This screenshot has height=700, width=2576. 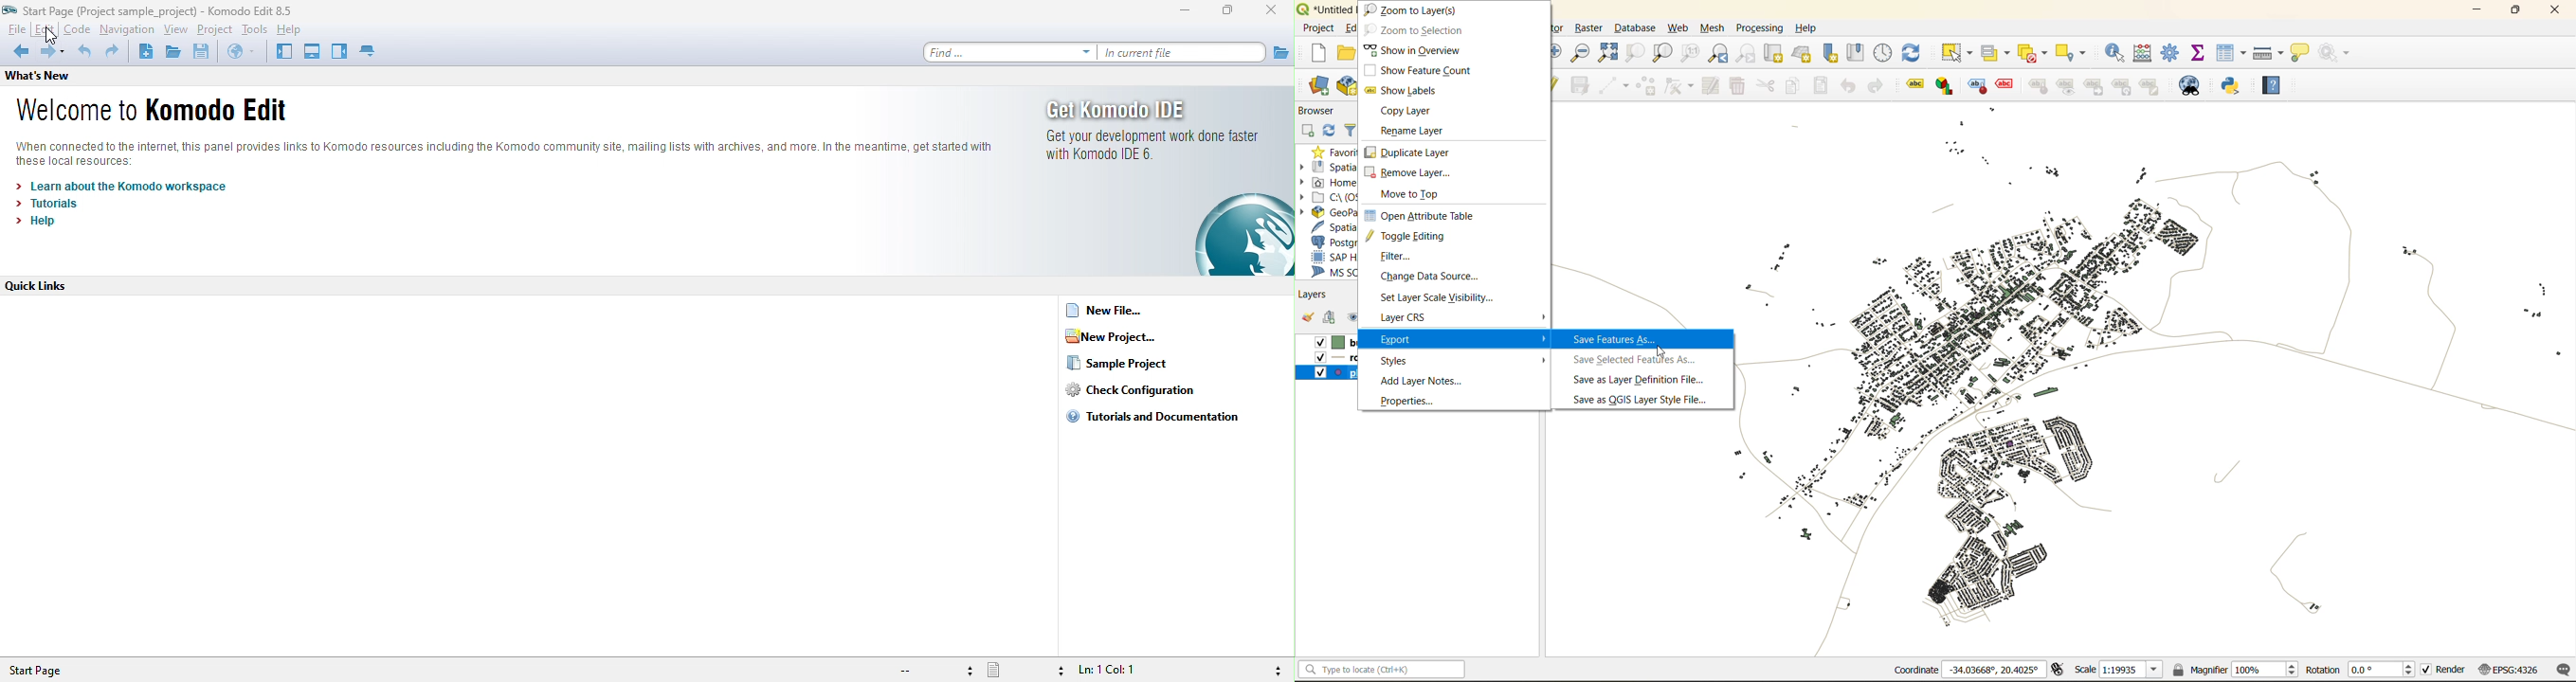 What do you see at coordinates (1408, 112) in the screenshot?
I see `copy layer` at bounding box center [1408, 112].